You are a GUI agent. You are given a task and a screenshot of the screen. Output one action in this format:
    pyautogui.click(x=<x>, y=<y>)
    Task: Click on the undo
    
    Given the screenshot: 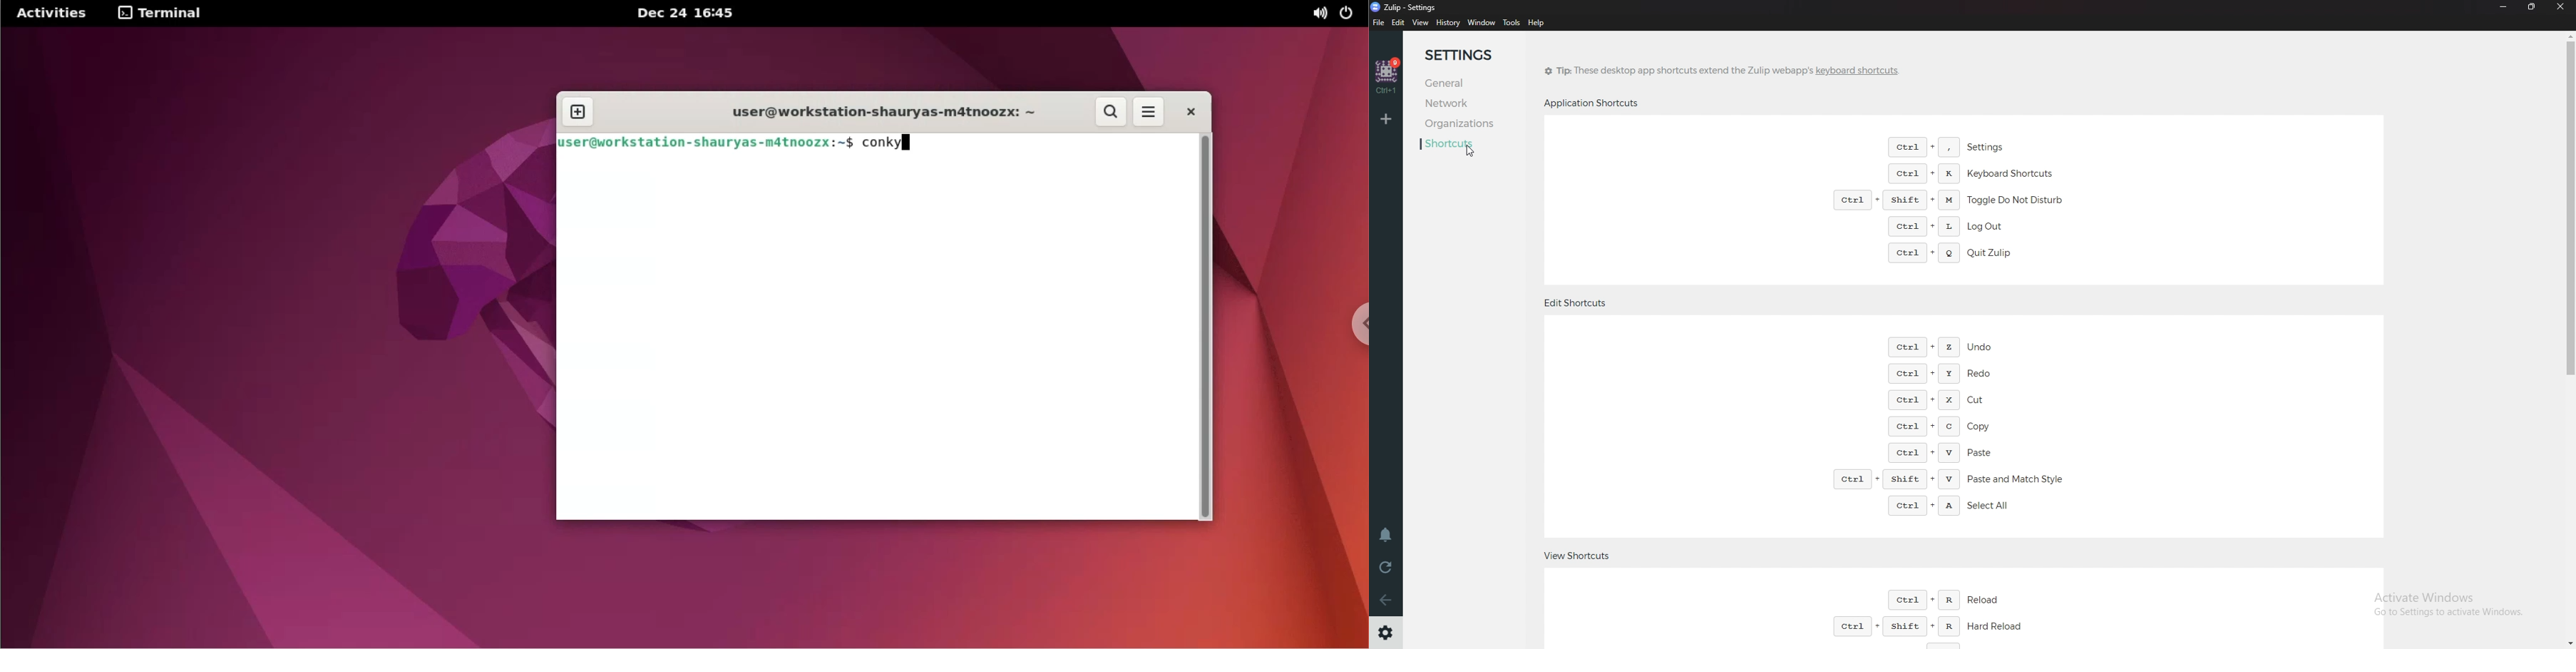 What is the action you would take?
    pyautogui.click(x=1942, y=347)
    